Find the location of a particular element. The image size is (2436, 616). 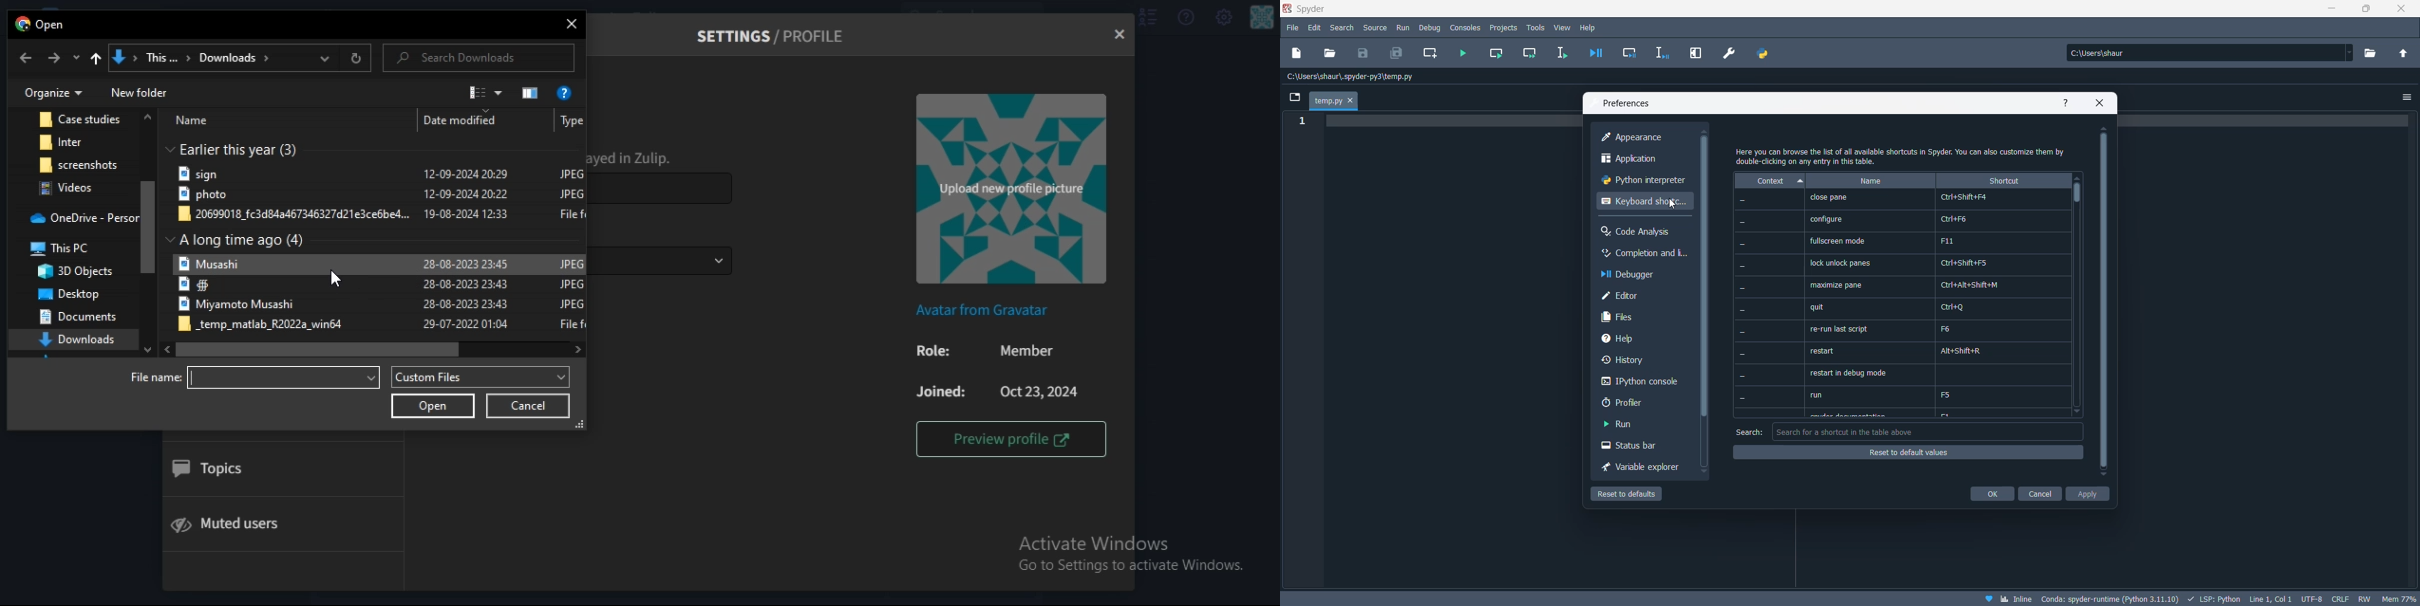

run selection is located at coordinates (1559, 54).